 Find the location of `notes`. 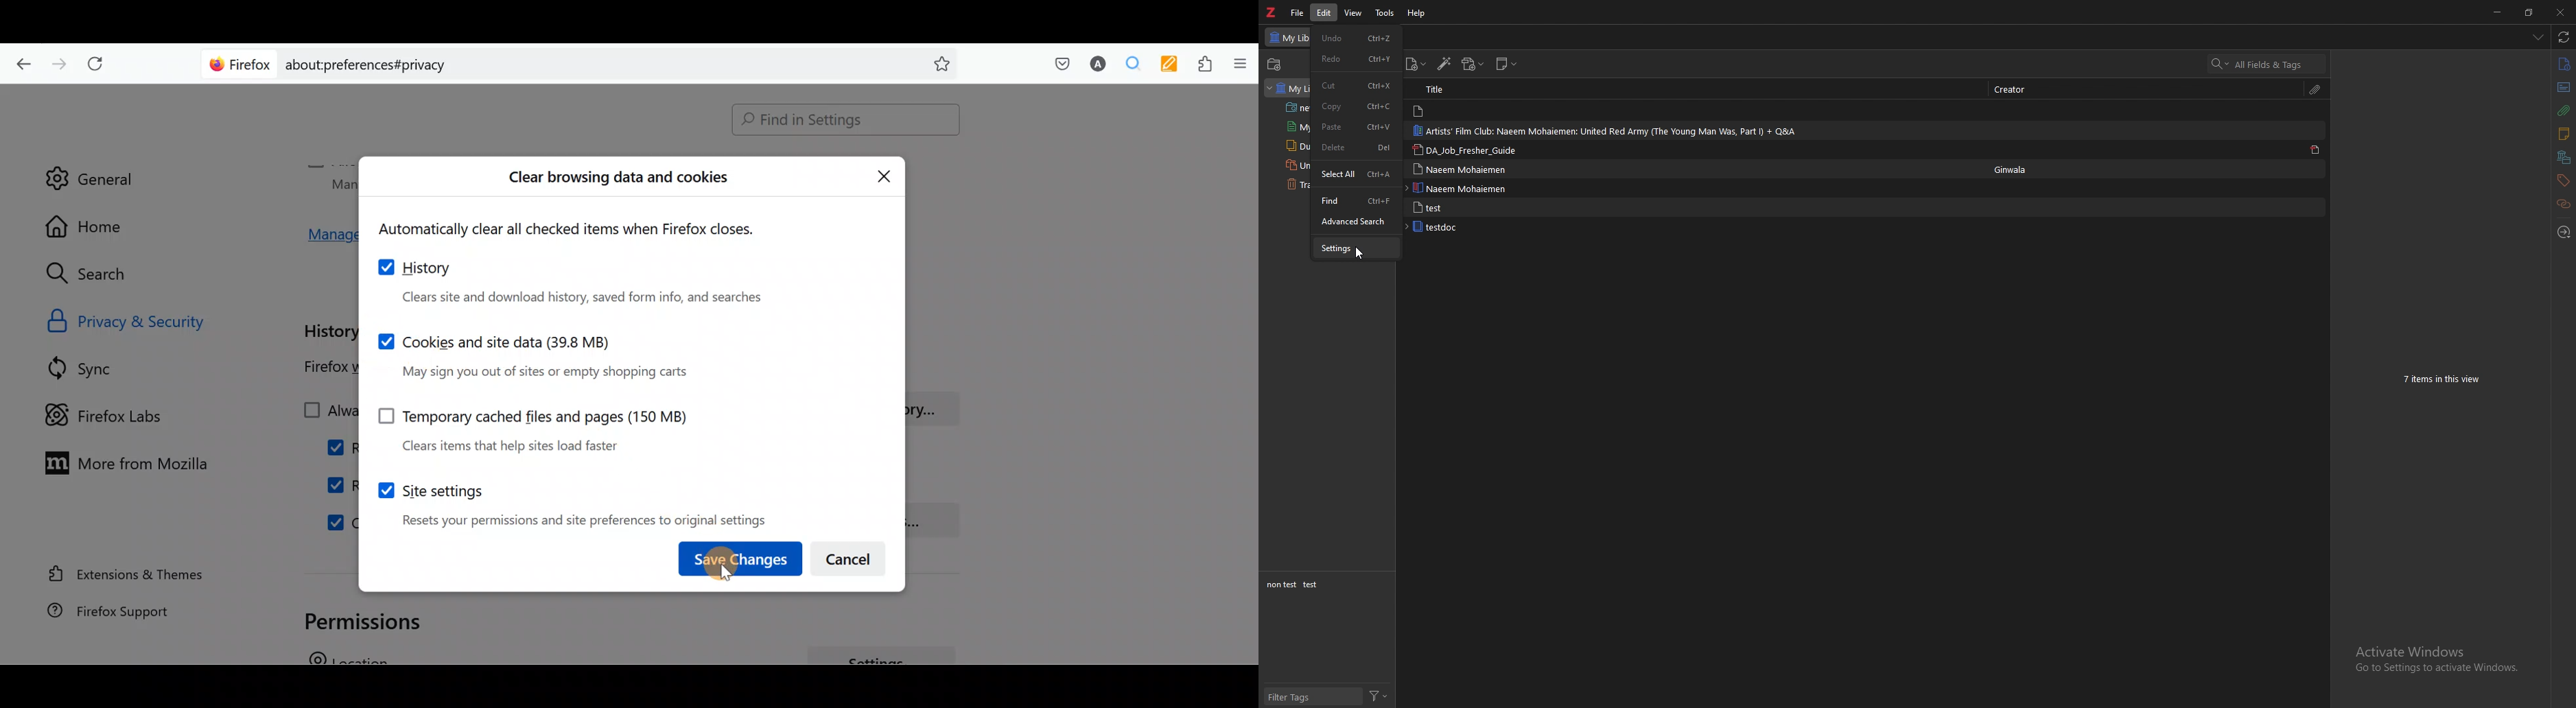

notes is located at coordinates (2562, 134).